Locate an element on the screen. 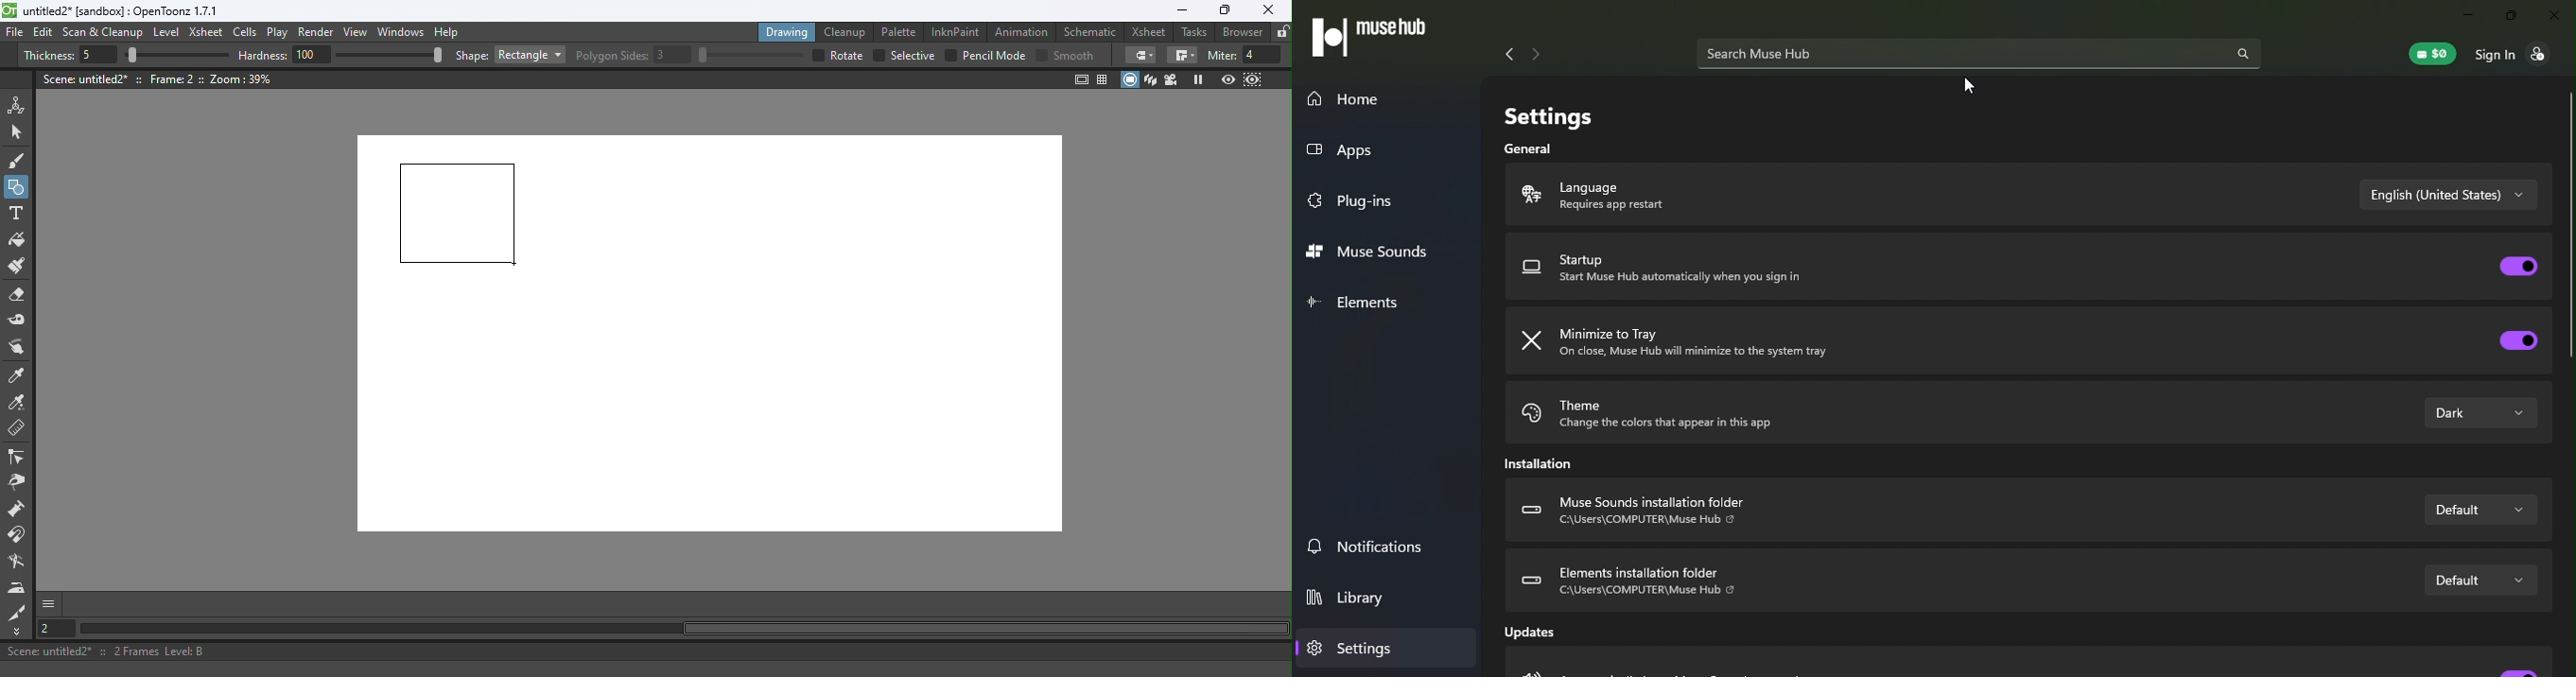 Image resolution: width=2576 pixels, height=700 pixels. drawing cursor is located at coordinates (517, 265).